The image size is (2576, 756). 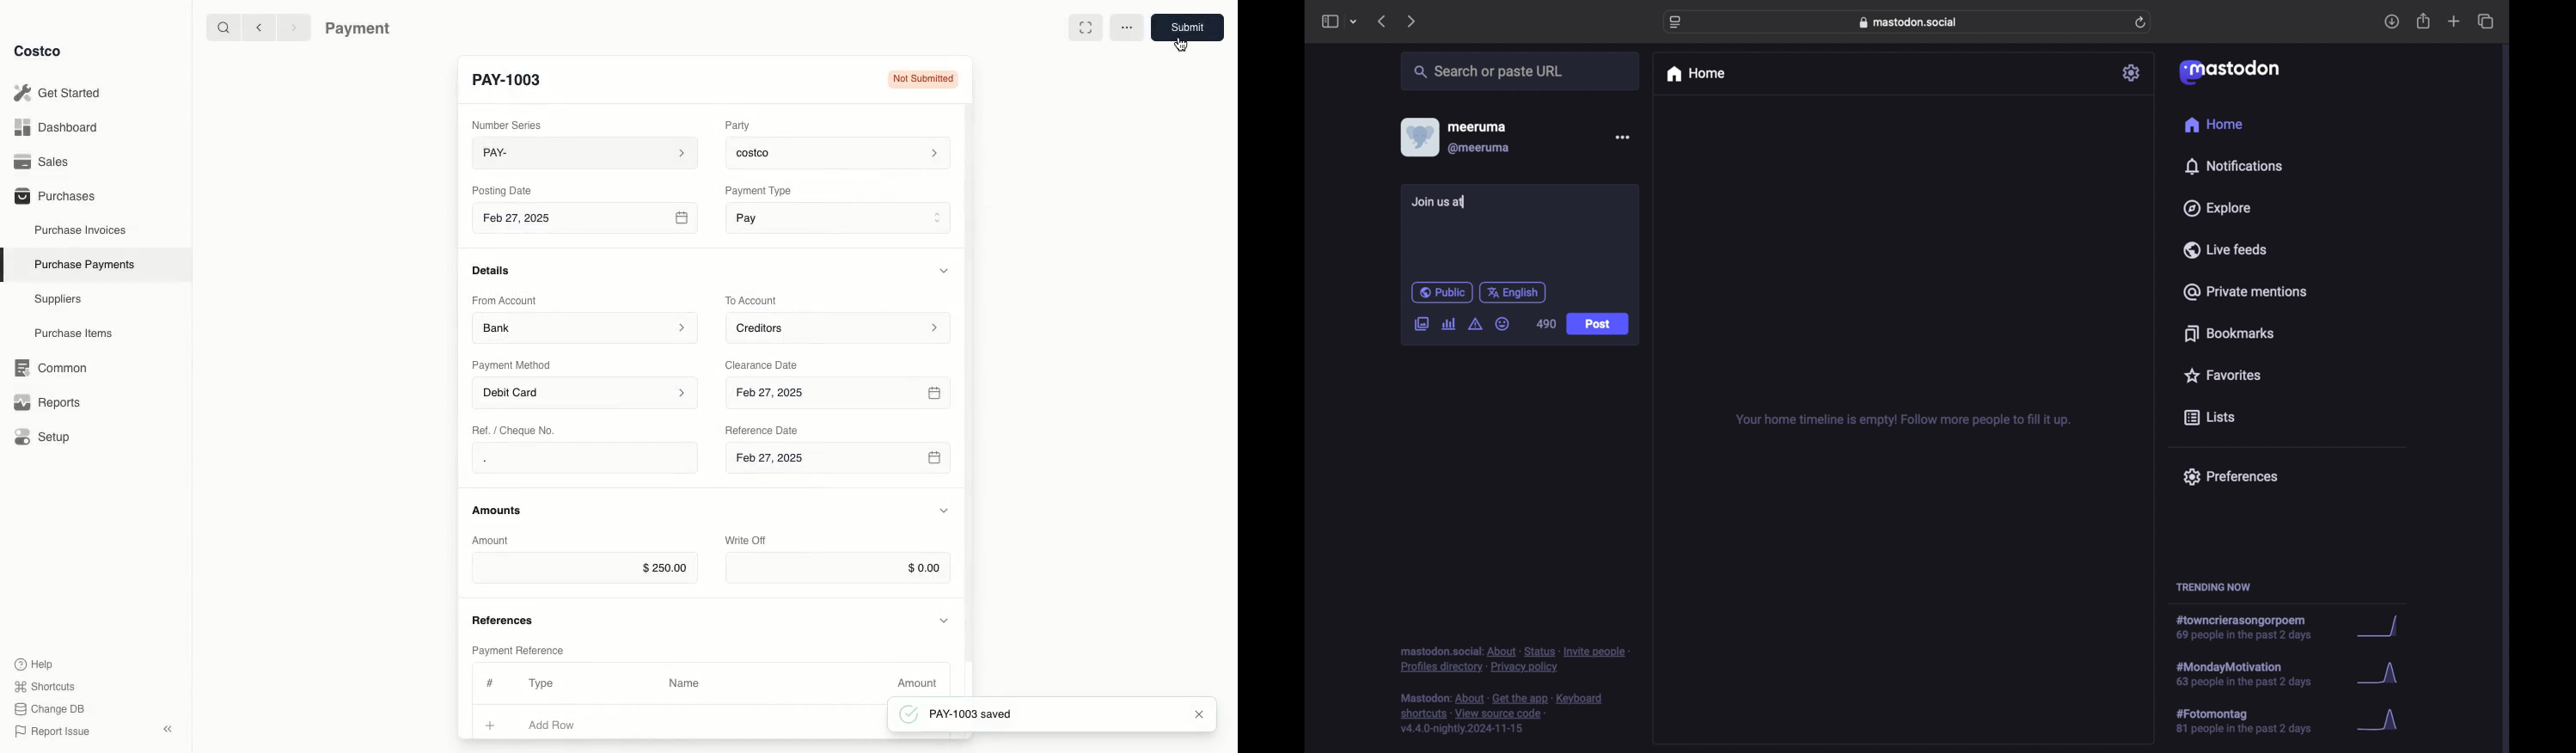 What do you see at coordinates (2424, 22) in the screenshot?
I see `share` at bounding box center [2424, 22].